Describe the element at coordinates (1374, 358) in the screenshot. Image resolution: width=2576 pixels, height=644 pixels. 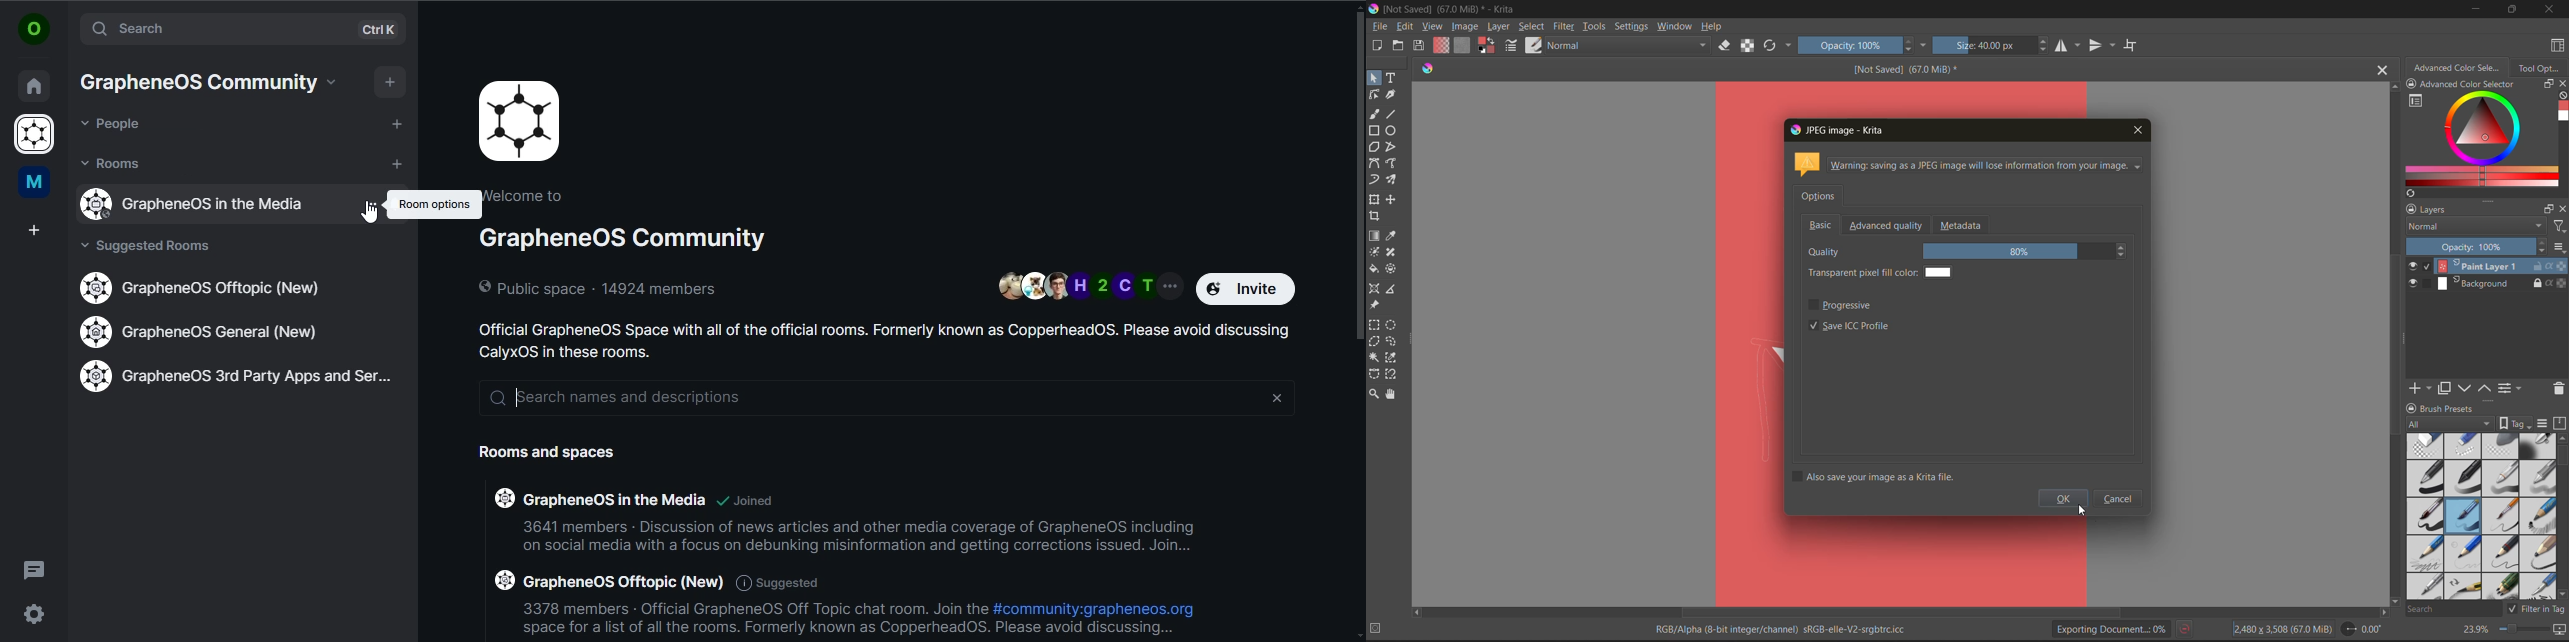
I see `tools` at that location.